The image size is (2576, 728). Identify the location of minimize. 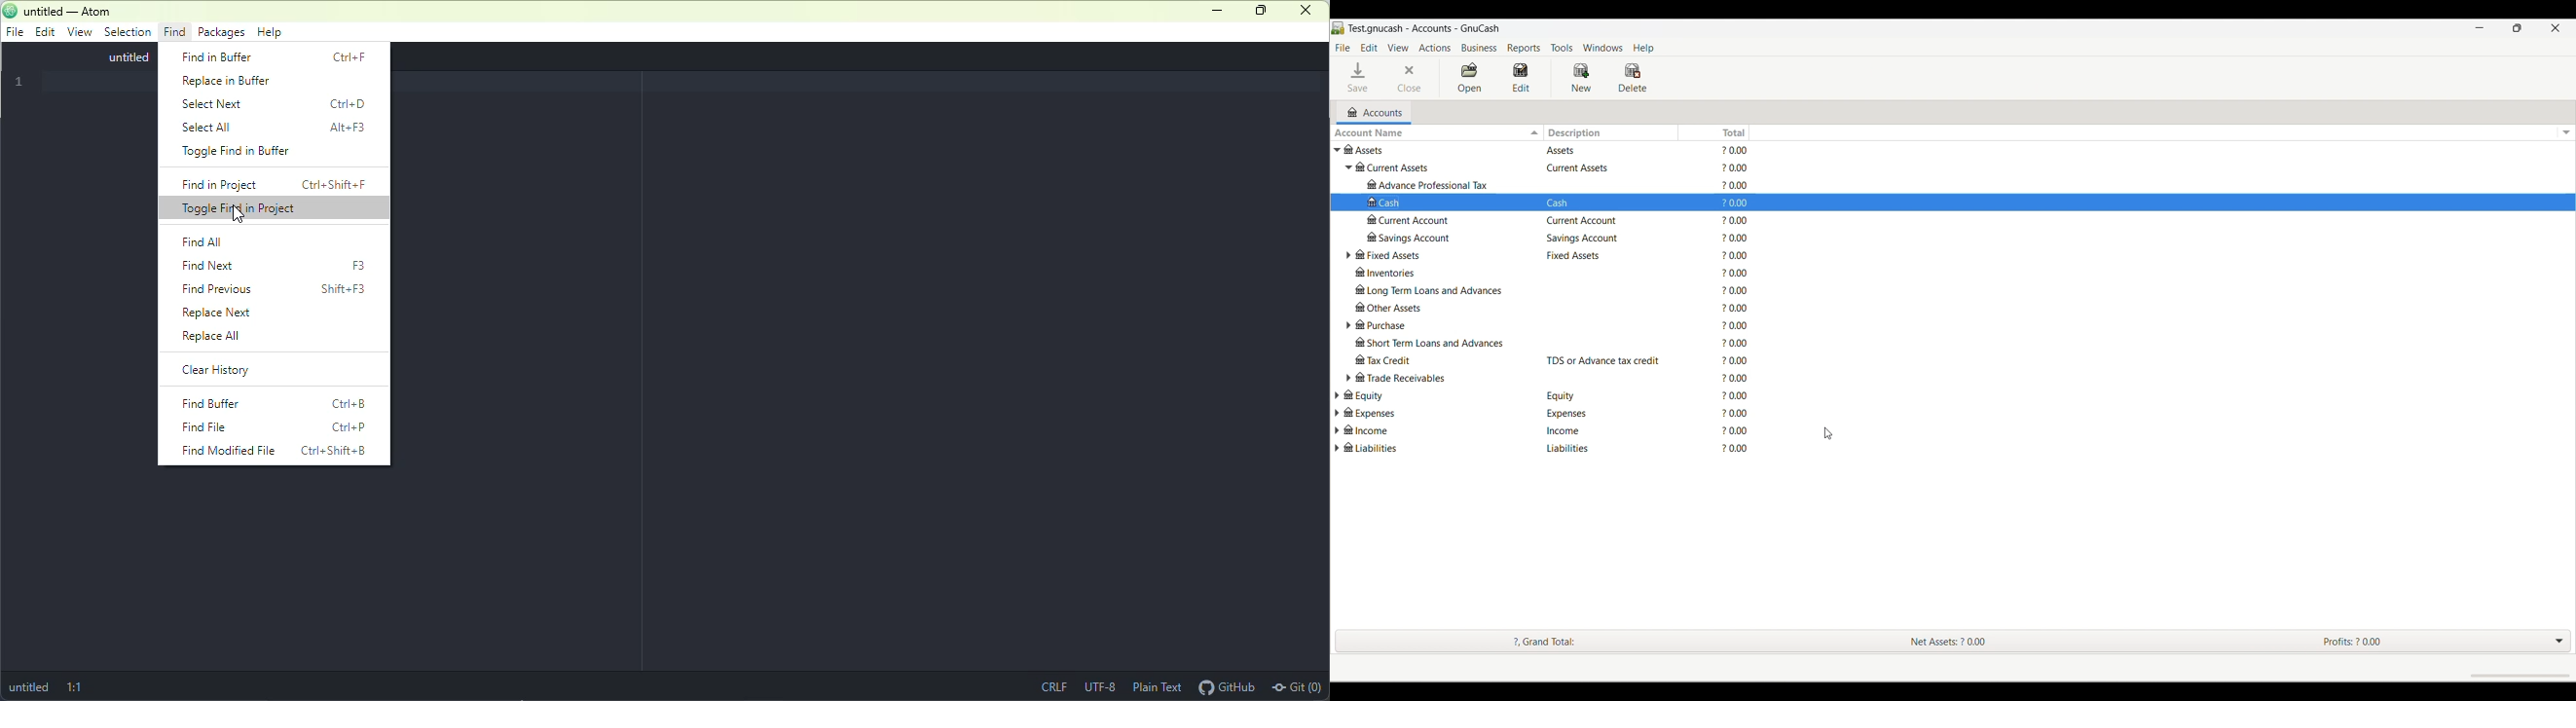
(1218, 11).